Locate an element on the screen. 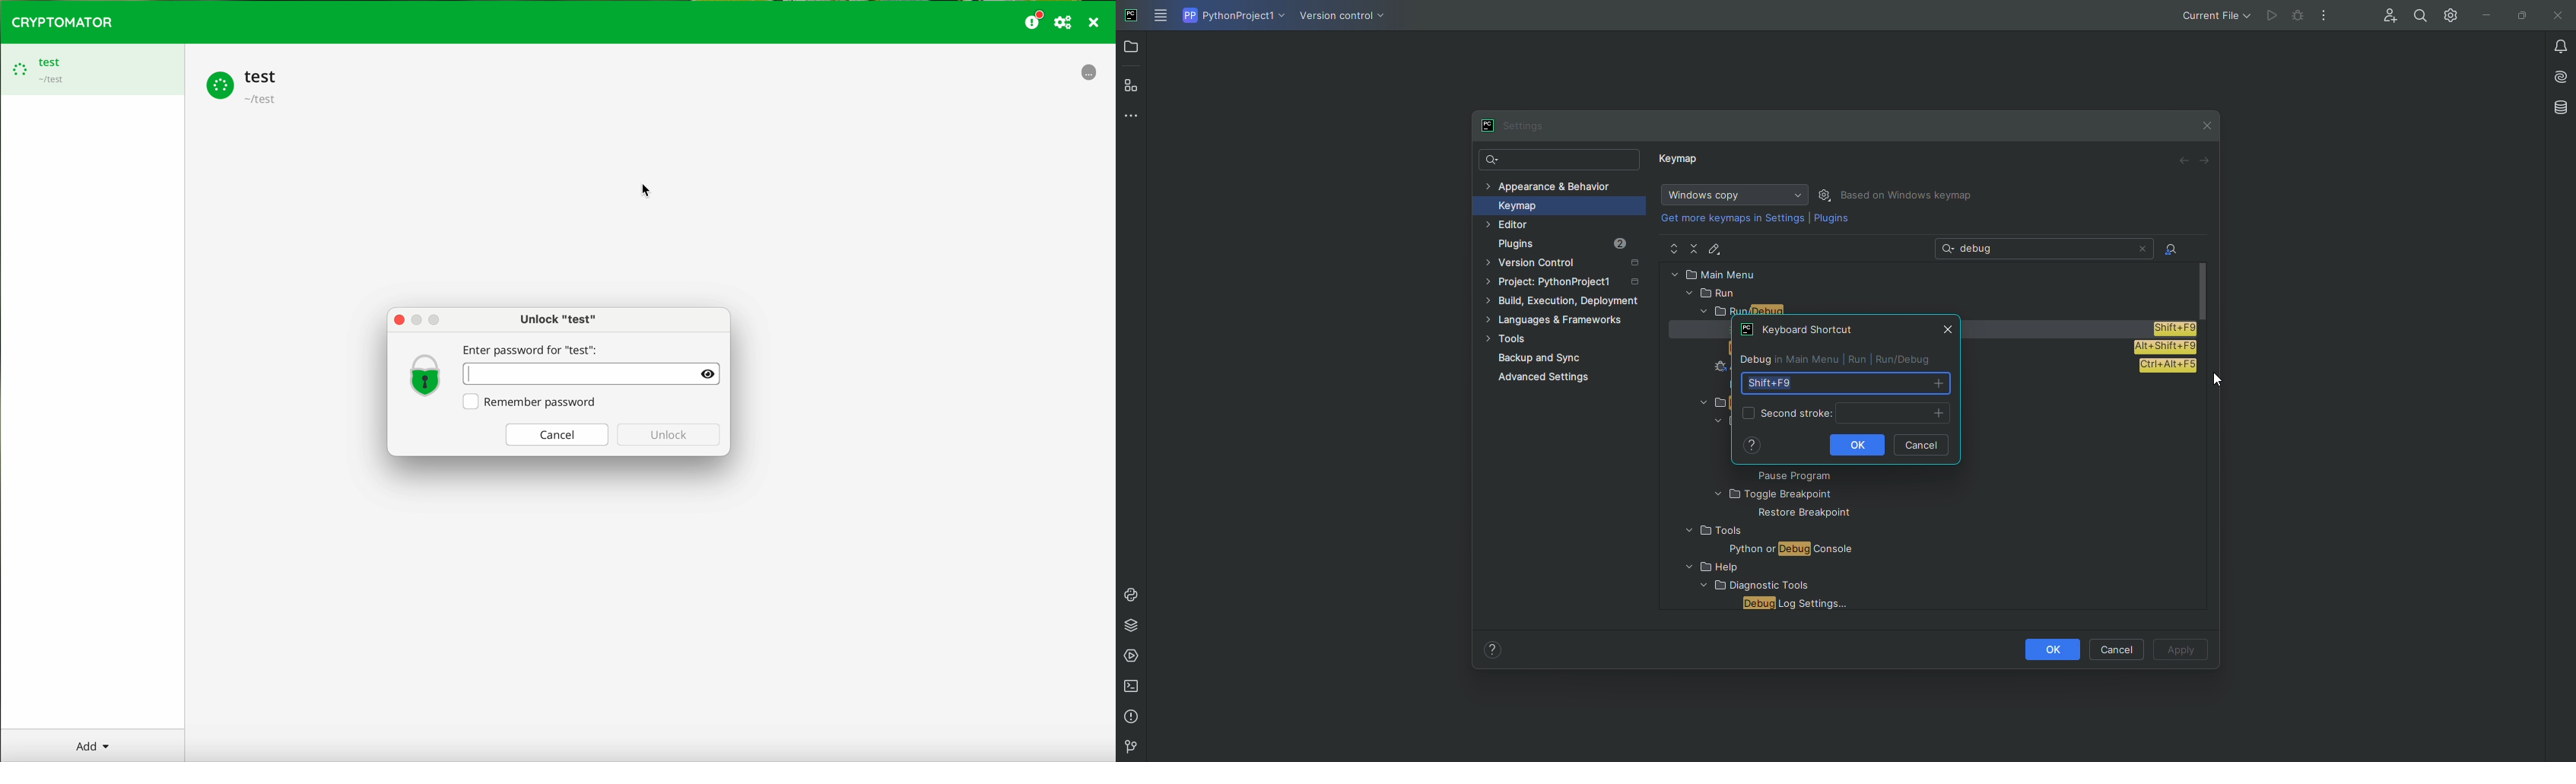 The image size is (2576, 784). Edit is located at coordinates (1717, 249).